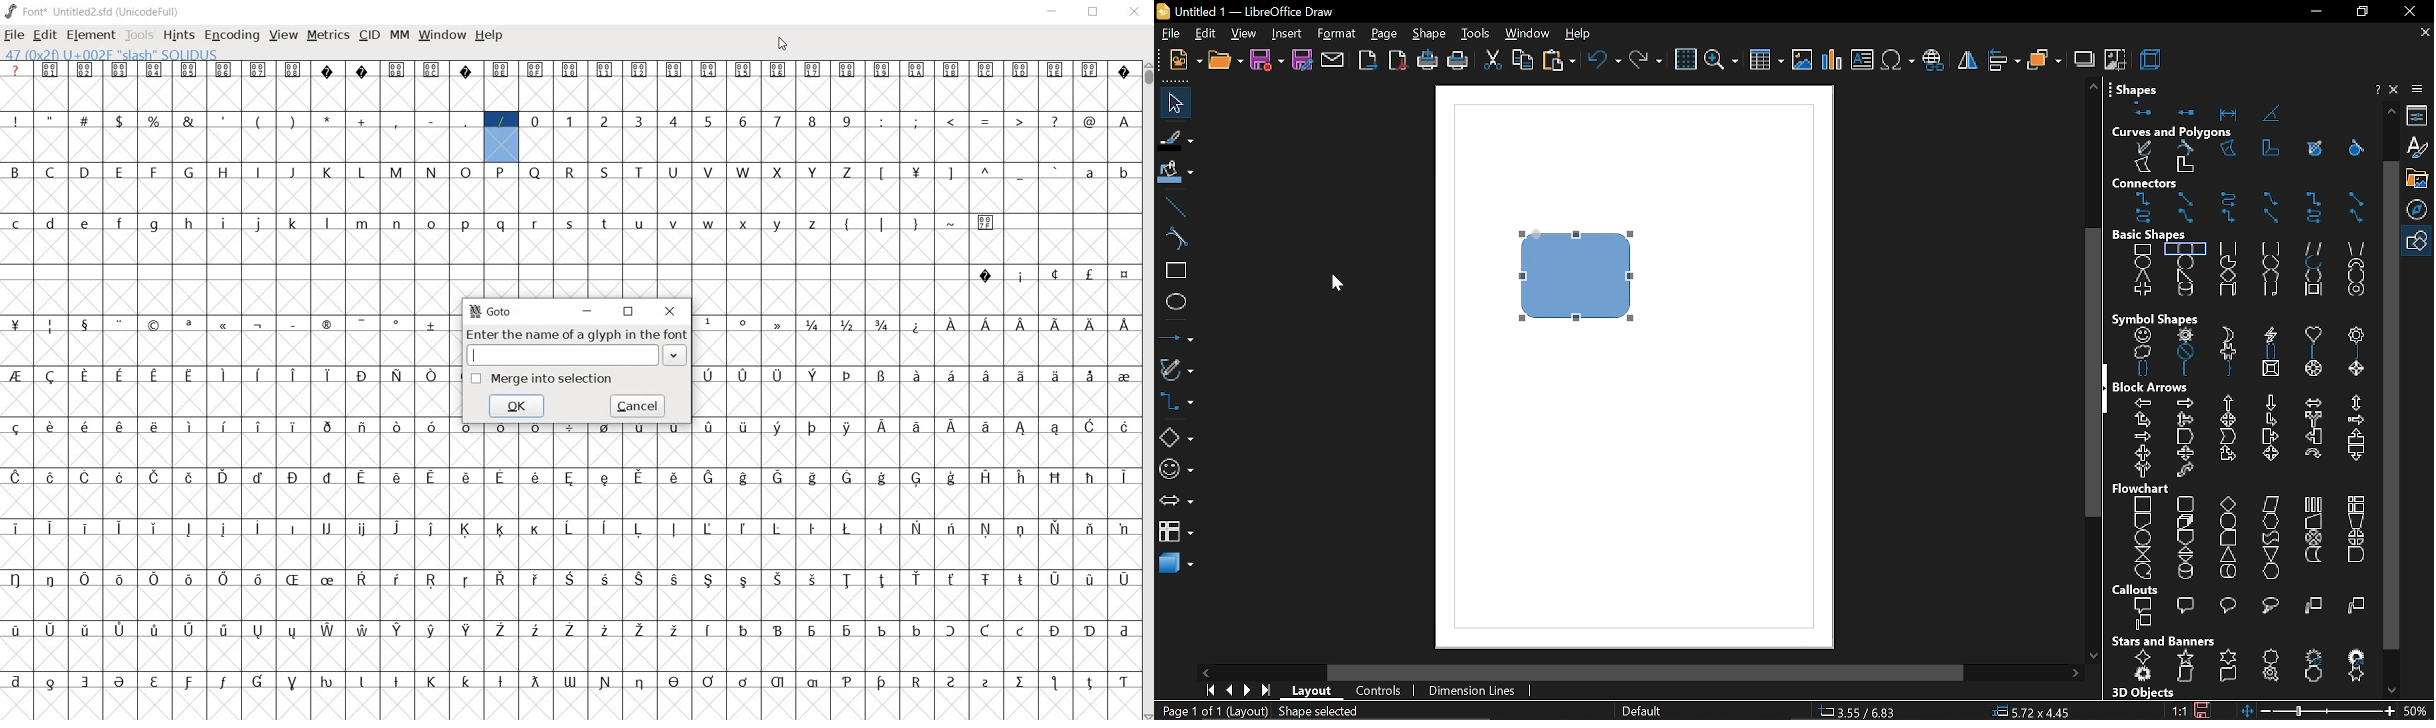 The width and height of the screenshot is (2436, 728). Describe the element at coordinates (466, 71) in the screenshot. I see `glyph` at that location.